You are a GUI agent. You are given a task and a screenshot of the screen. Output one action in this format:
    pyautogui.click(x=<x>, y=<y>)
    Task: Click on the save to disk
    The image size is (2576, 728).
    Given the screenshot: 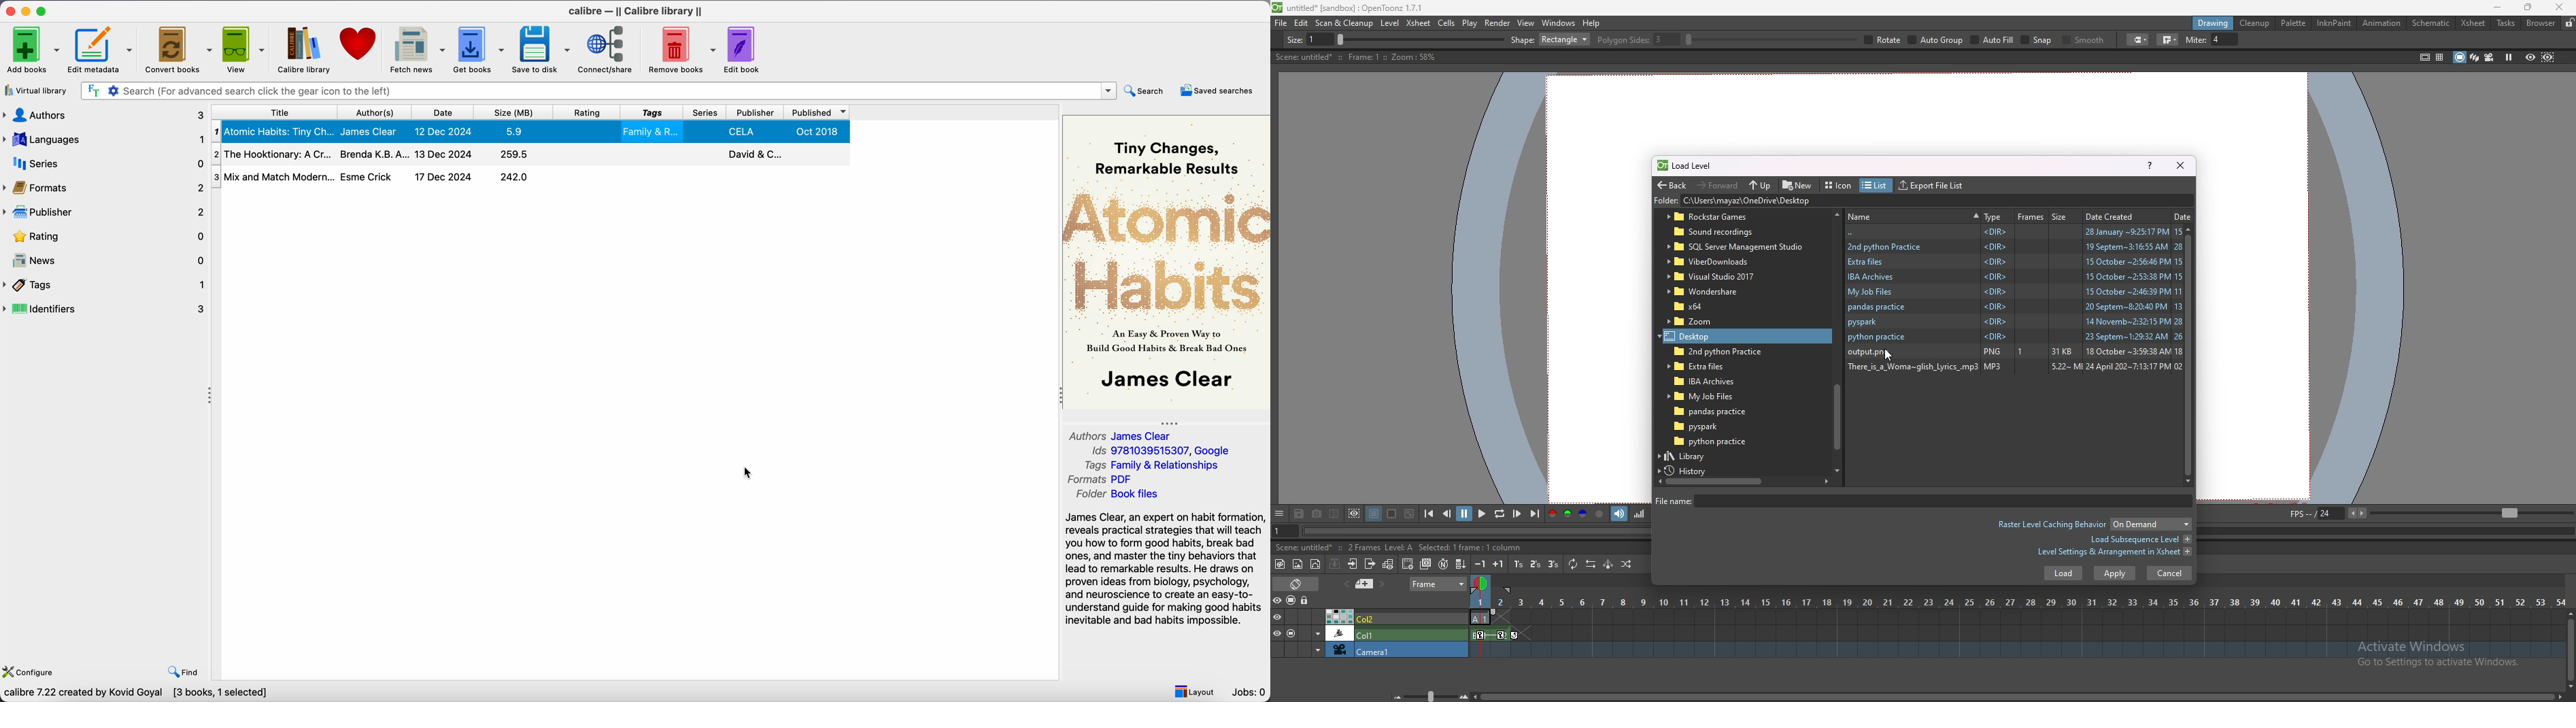 What is the action you would take?
    pyautogui.click(x=543, y=49)
    